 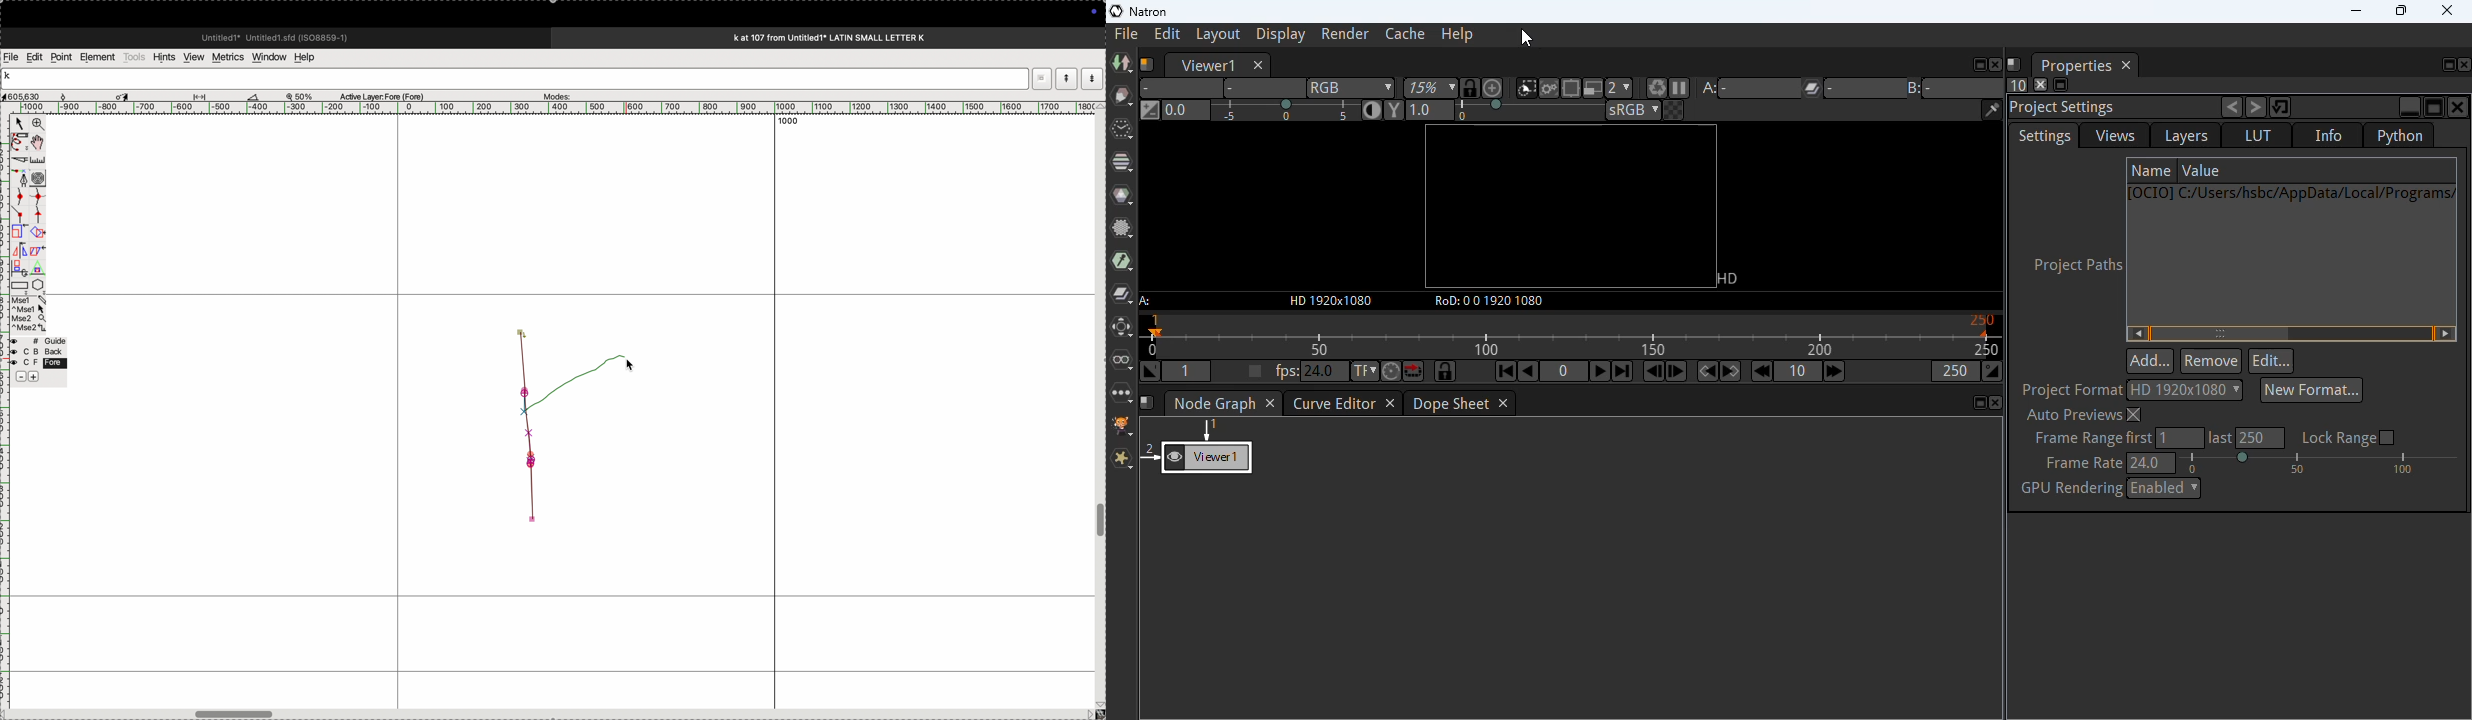 What do you see at coordinates (236, 713) in the screenshot?
I see `toggle screen` at bounding box center [236, 713].